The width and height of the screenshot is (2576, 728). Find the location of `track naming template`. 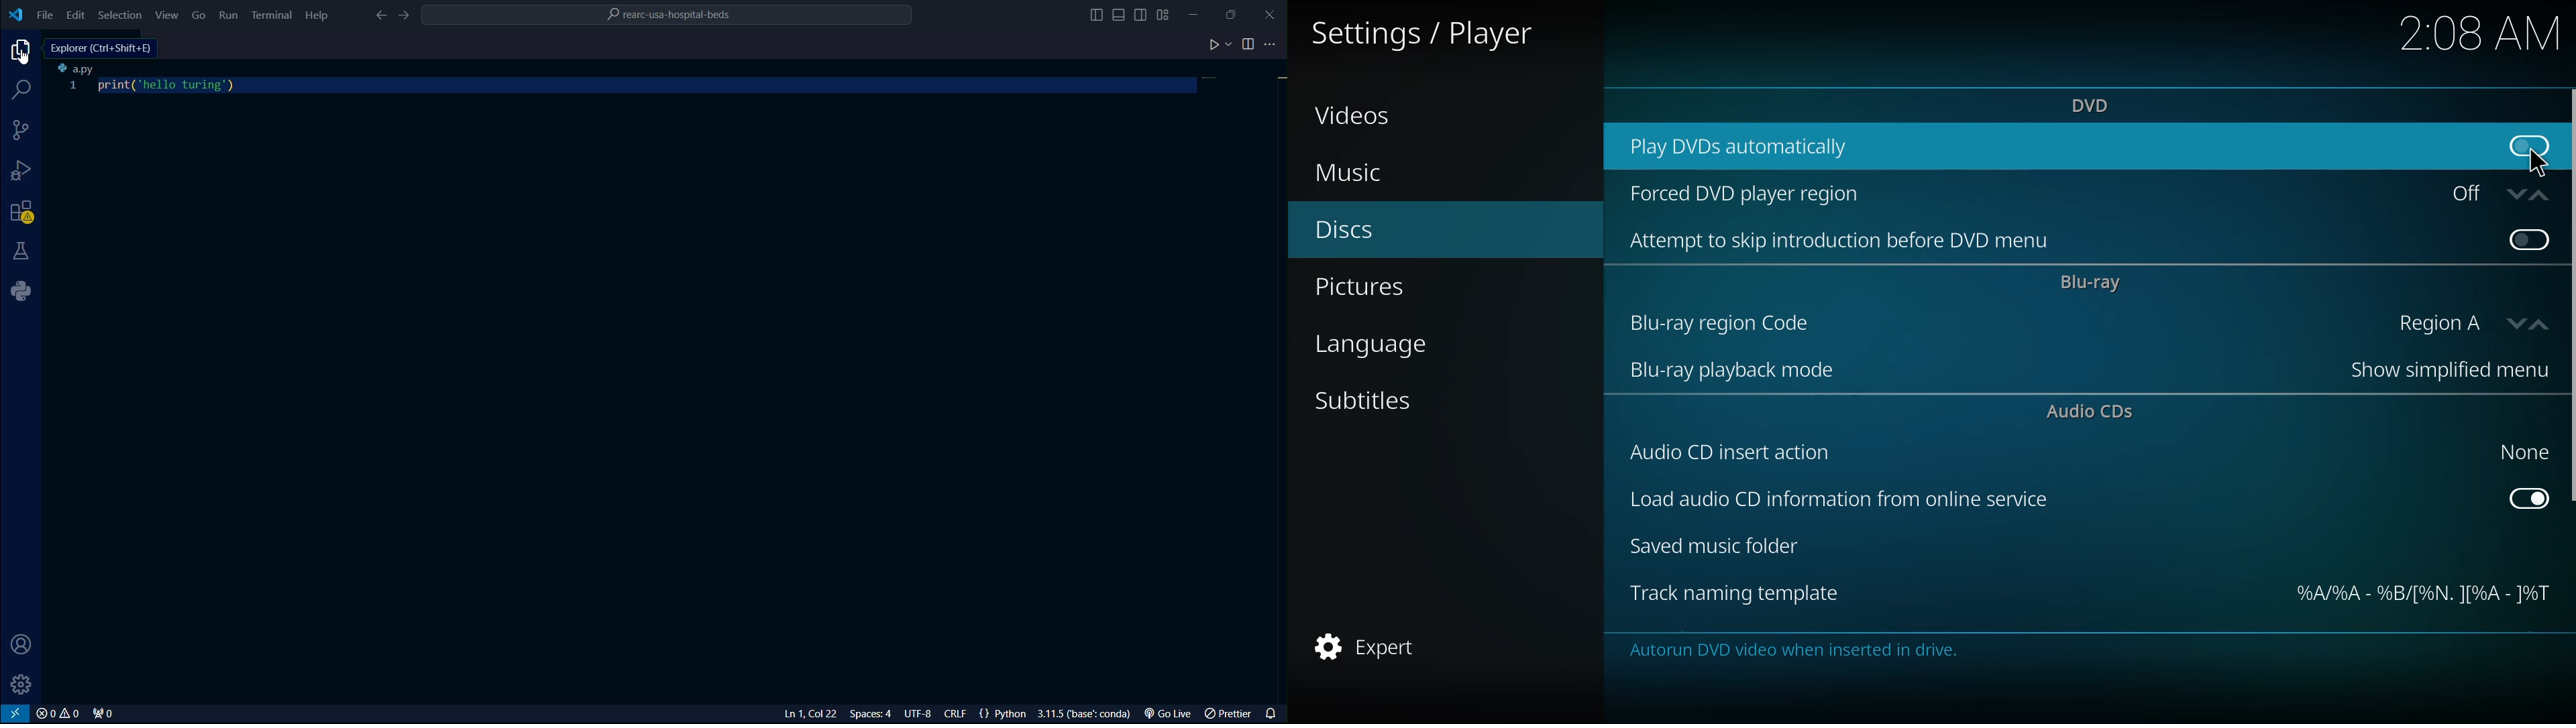

track naming template is located at coordinates (1735, 594).